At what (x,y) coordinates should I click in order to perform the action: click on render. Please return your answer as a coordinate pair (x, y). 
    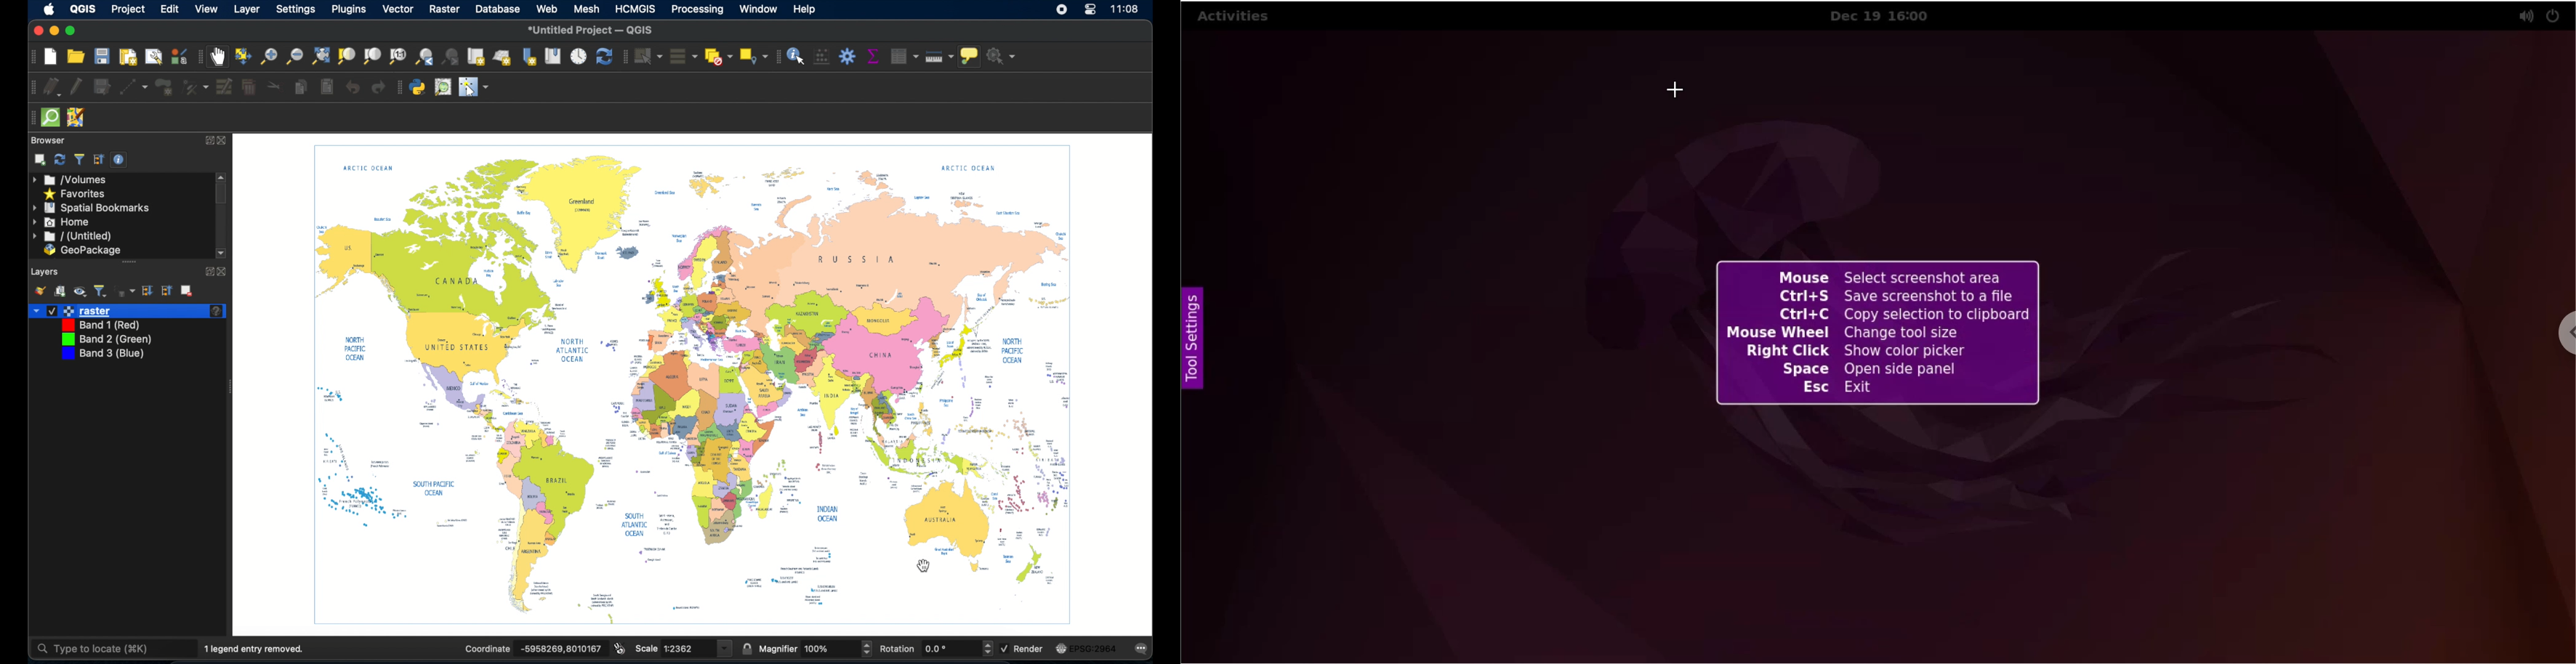
    Looking at the image, I should click on (1032, 649).